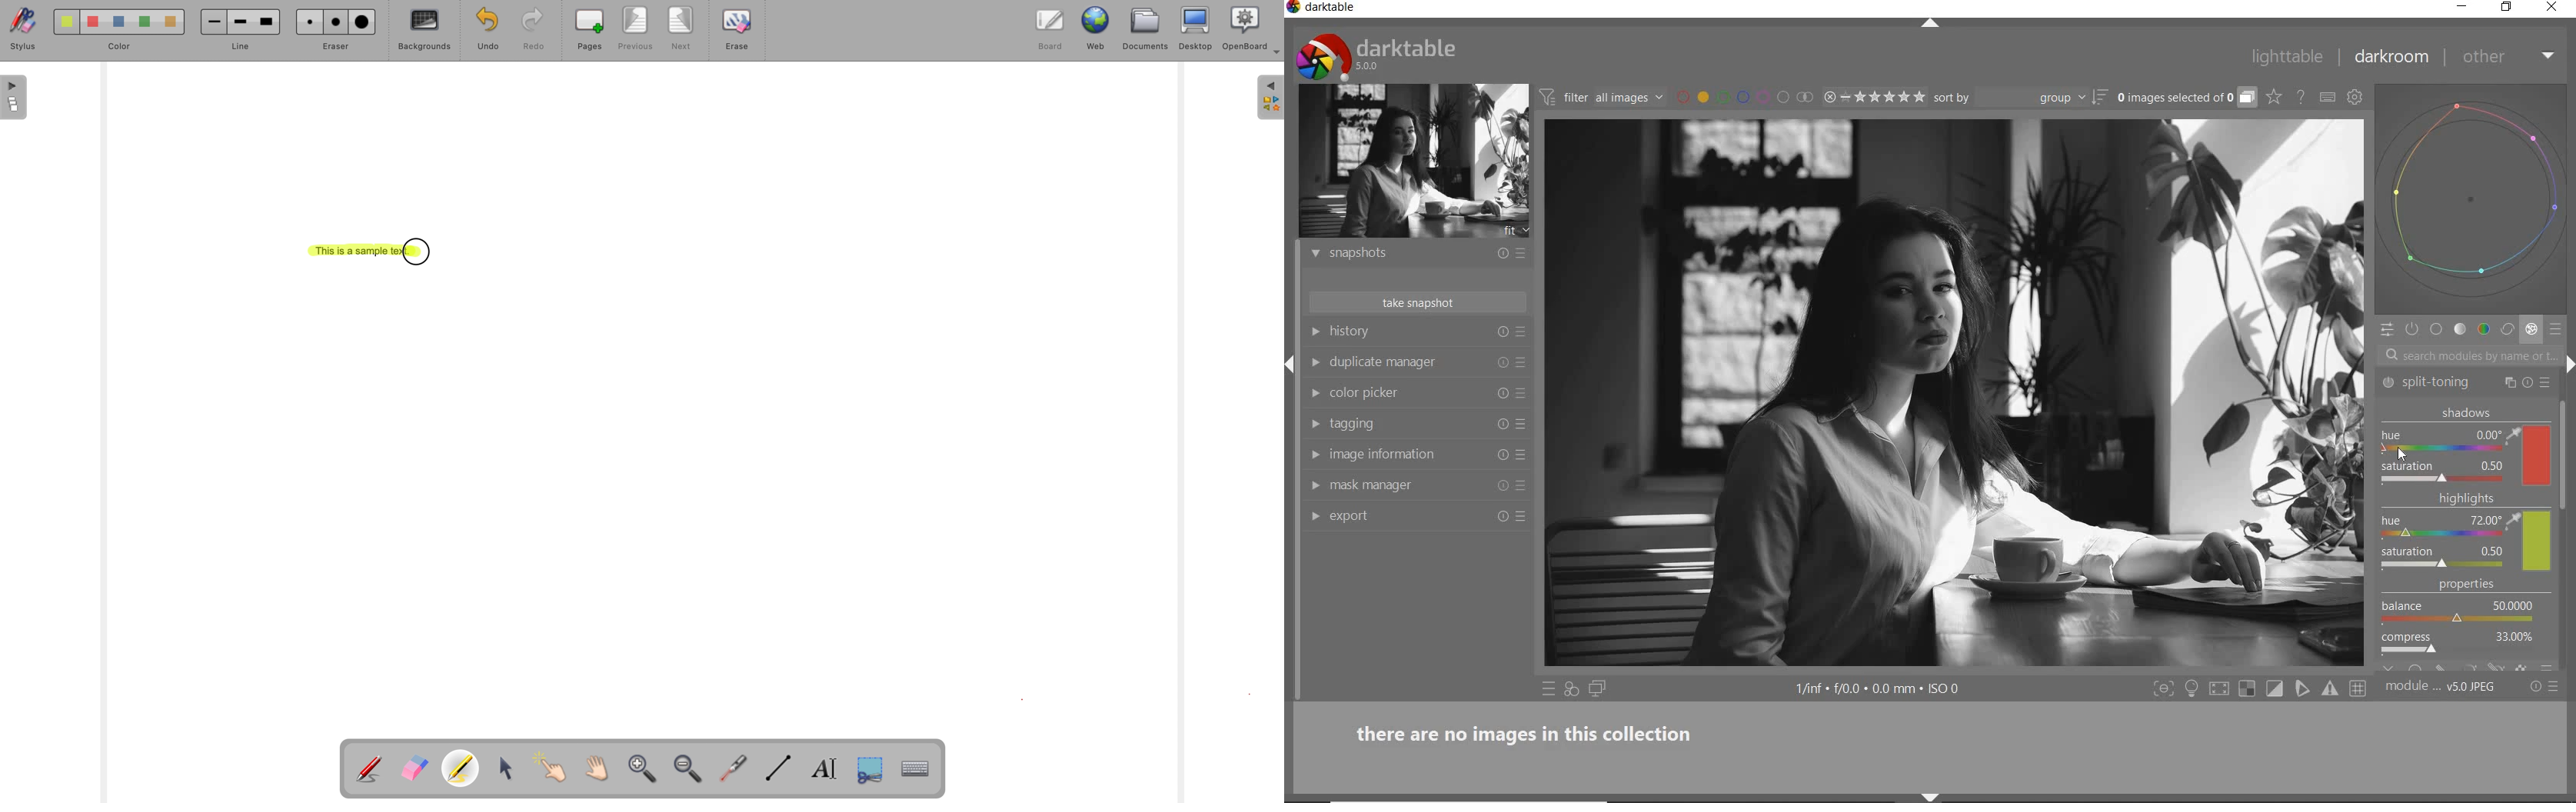  What do you see at coordinates (1501, 518) in the screenshot?
I see `reset` at bounding box center [1501, 518].